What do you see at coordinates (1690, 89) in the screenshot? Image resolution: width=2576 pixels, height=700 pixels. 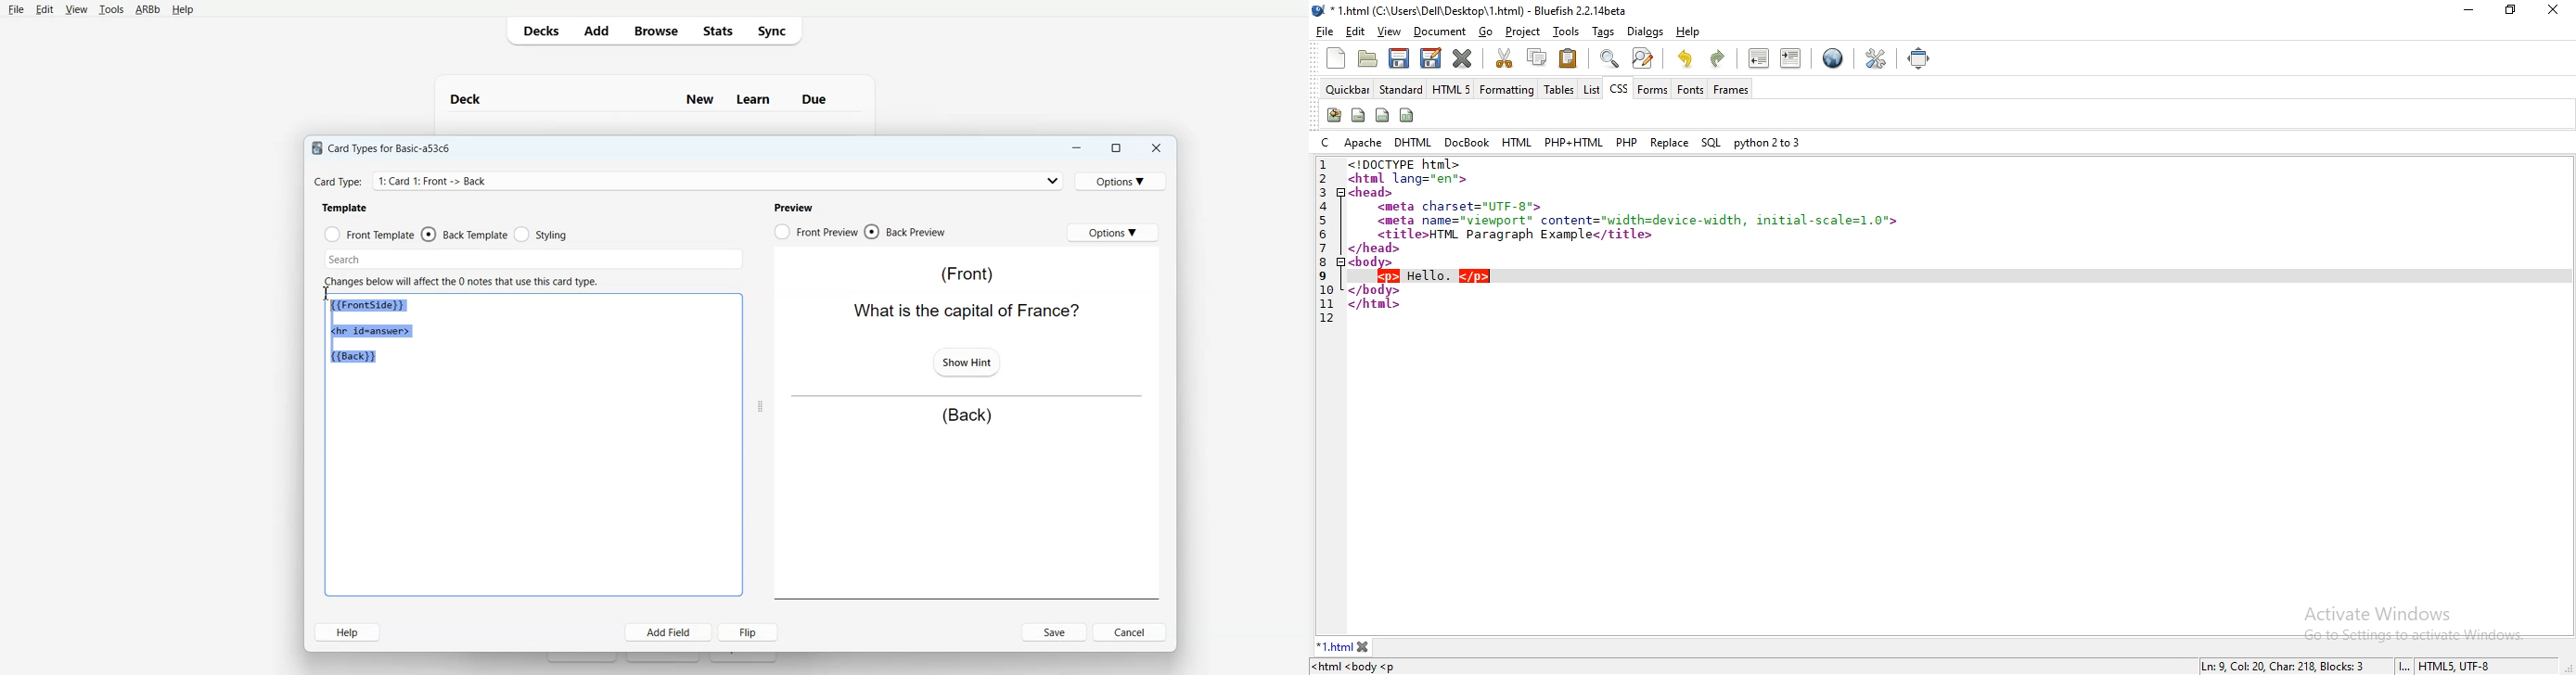 I see `fonts` at bounding box center [1690, 89].